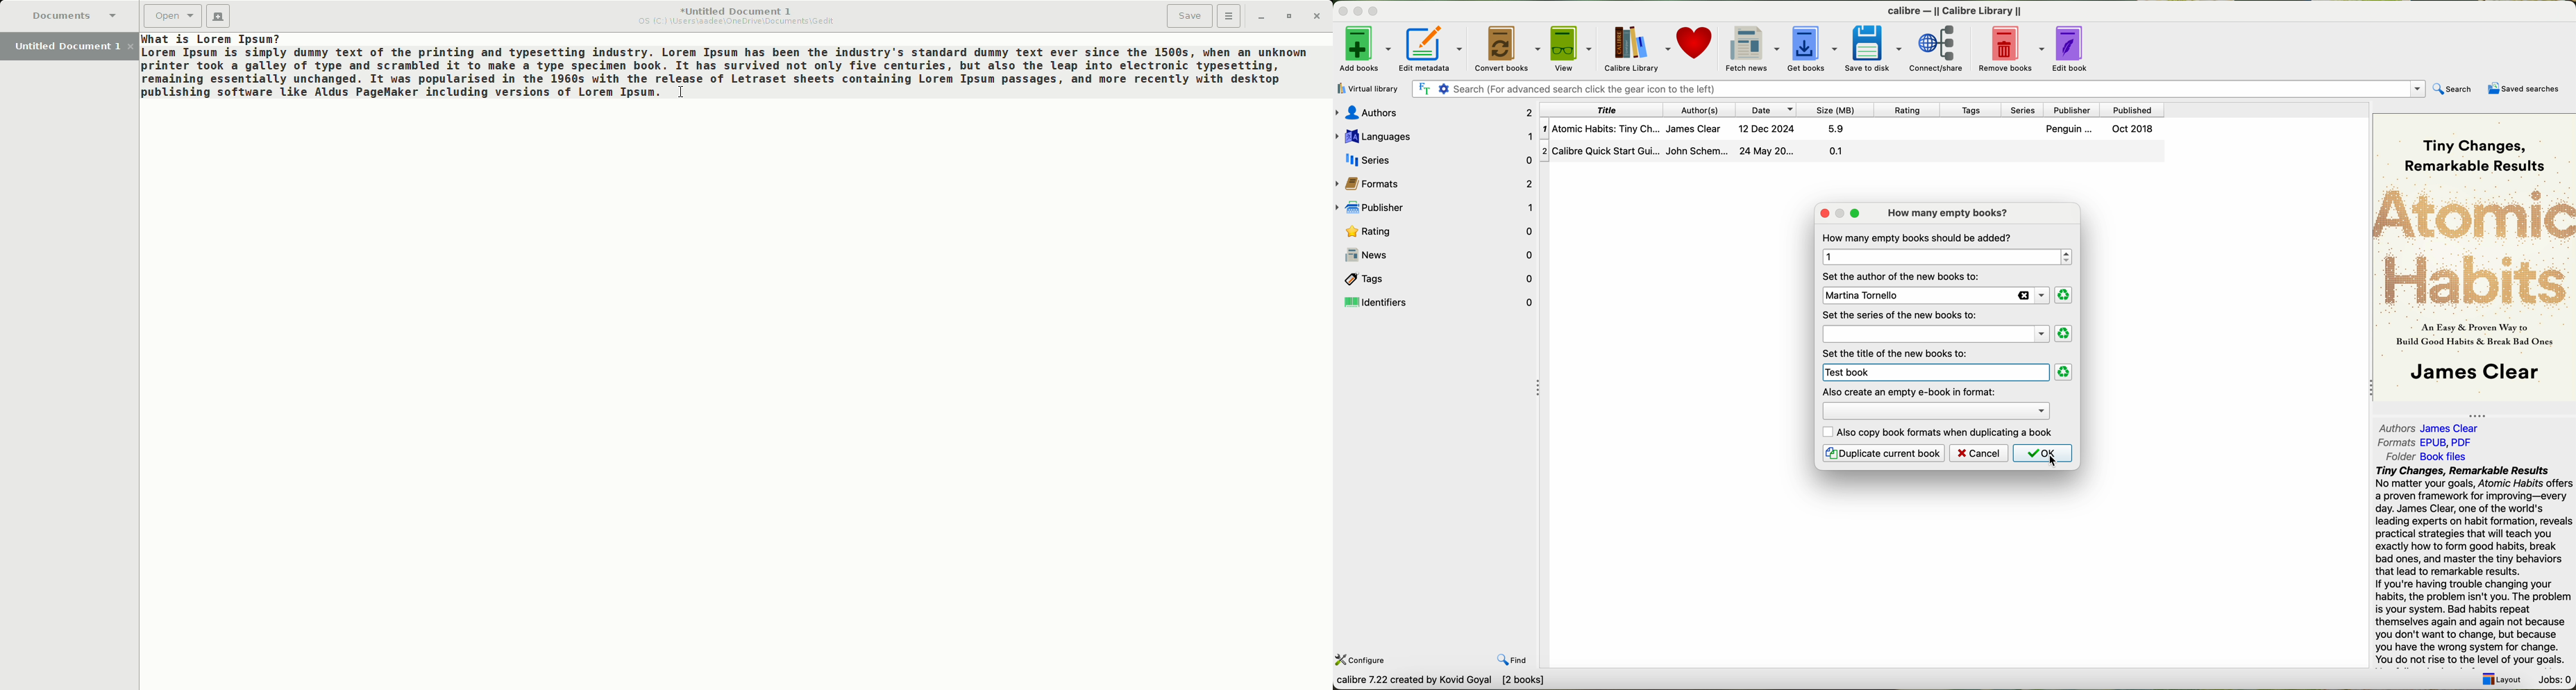  Describe the element at coordinates (1437, 302) in the screenshot. I see `identifiers` at that location.